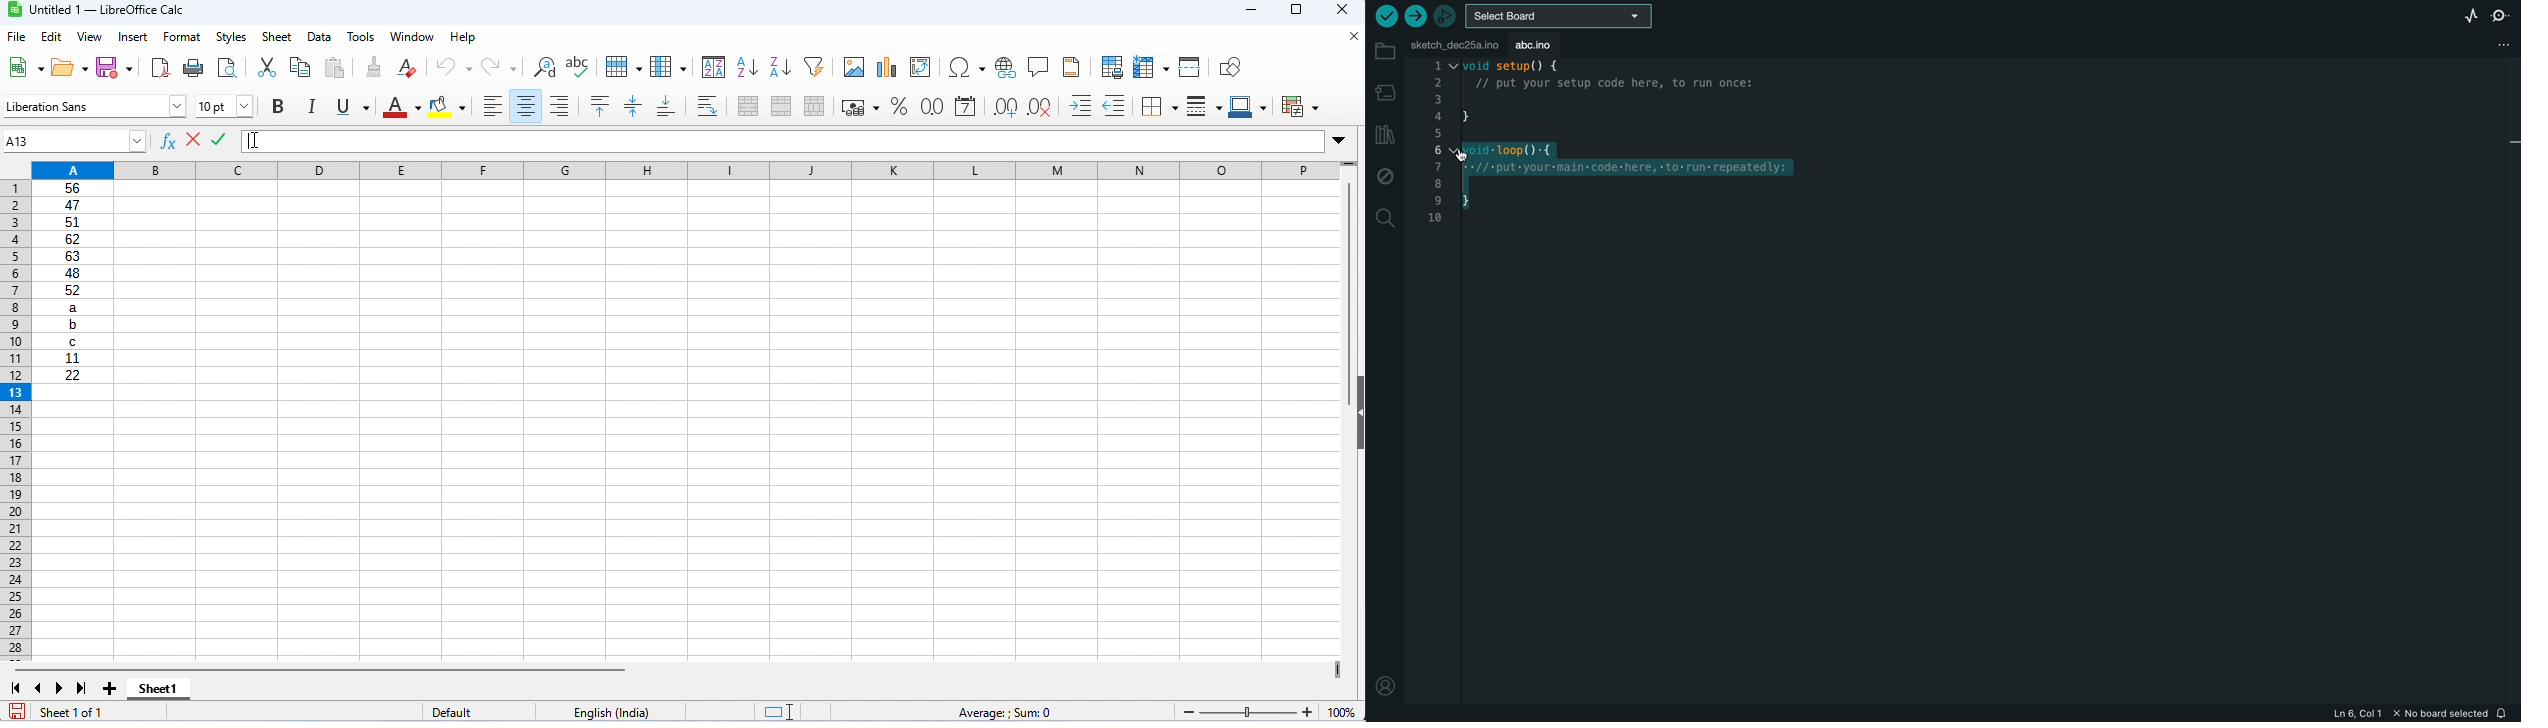 Image resolution: width=2548 pixels, height=728 pixels. I want to click on insert, so click(132, 38).